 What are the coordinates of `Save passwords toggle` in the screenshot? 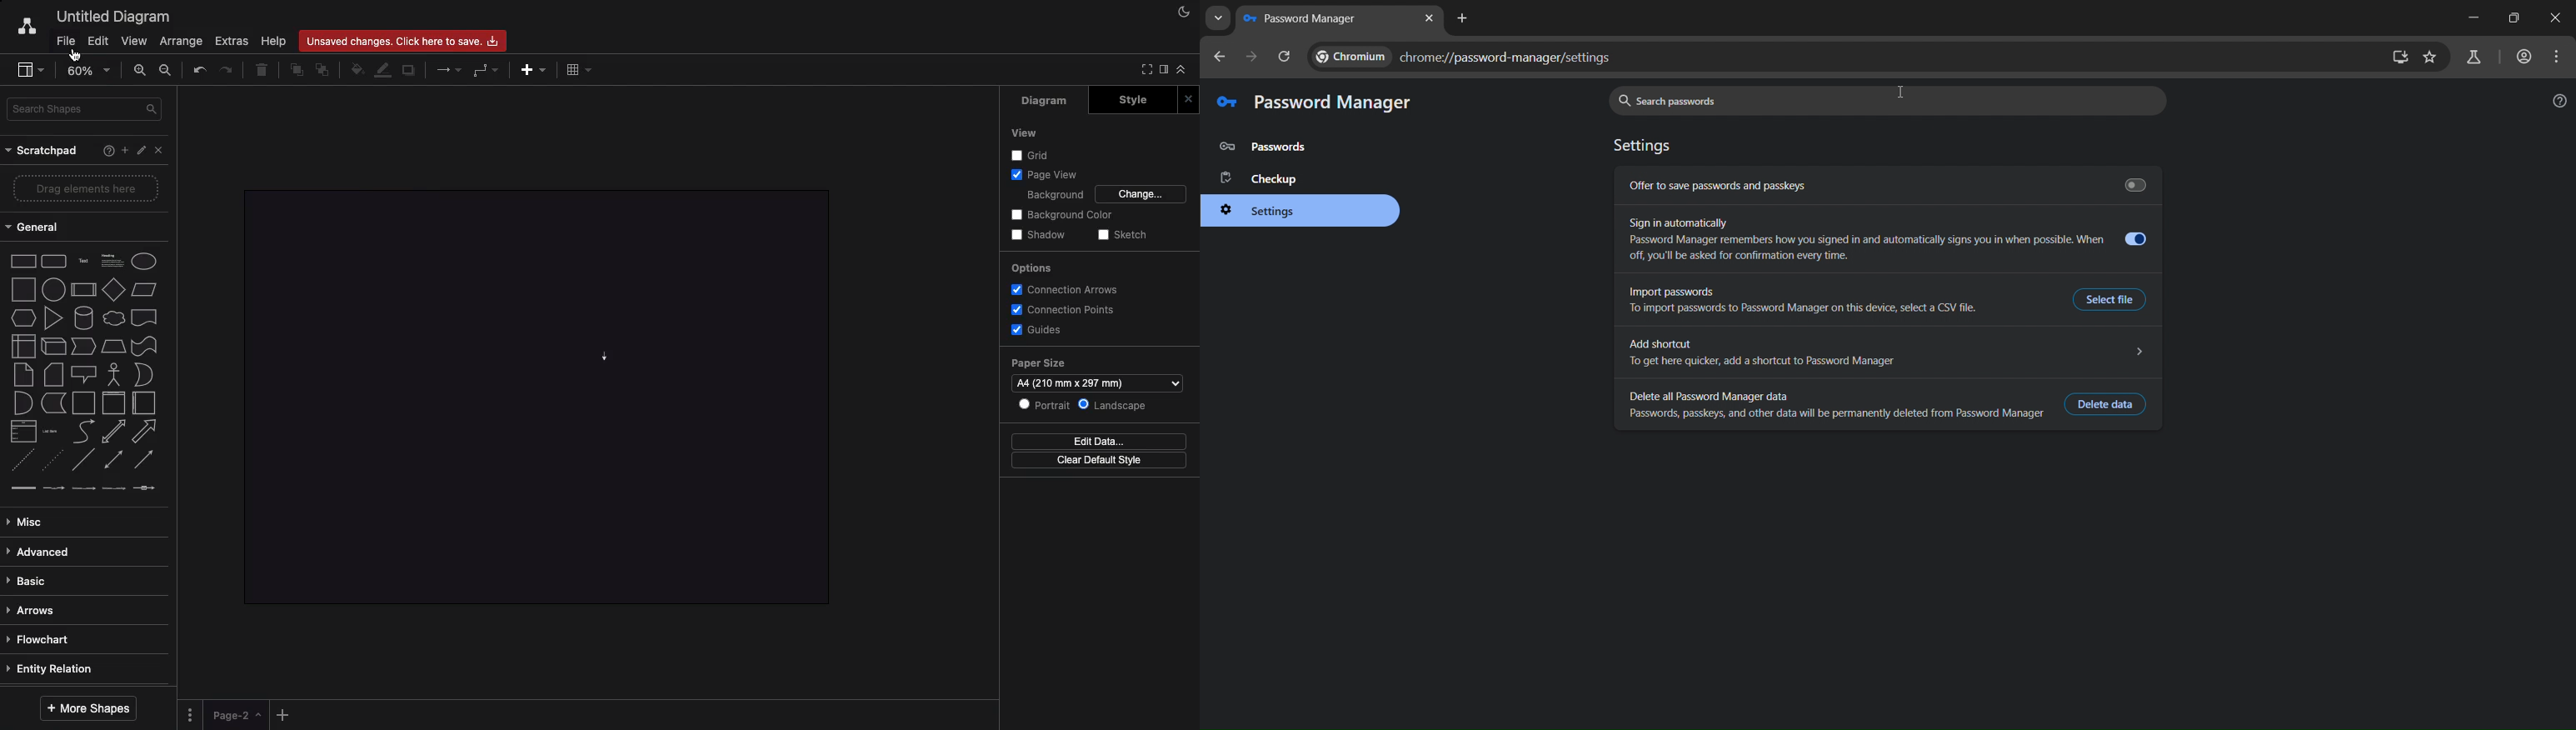 It's located at (2137, 184).